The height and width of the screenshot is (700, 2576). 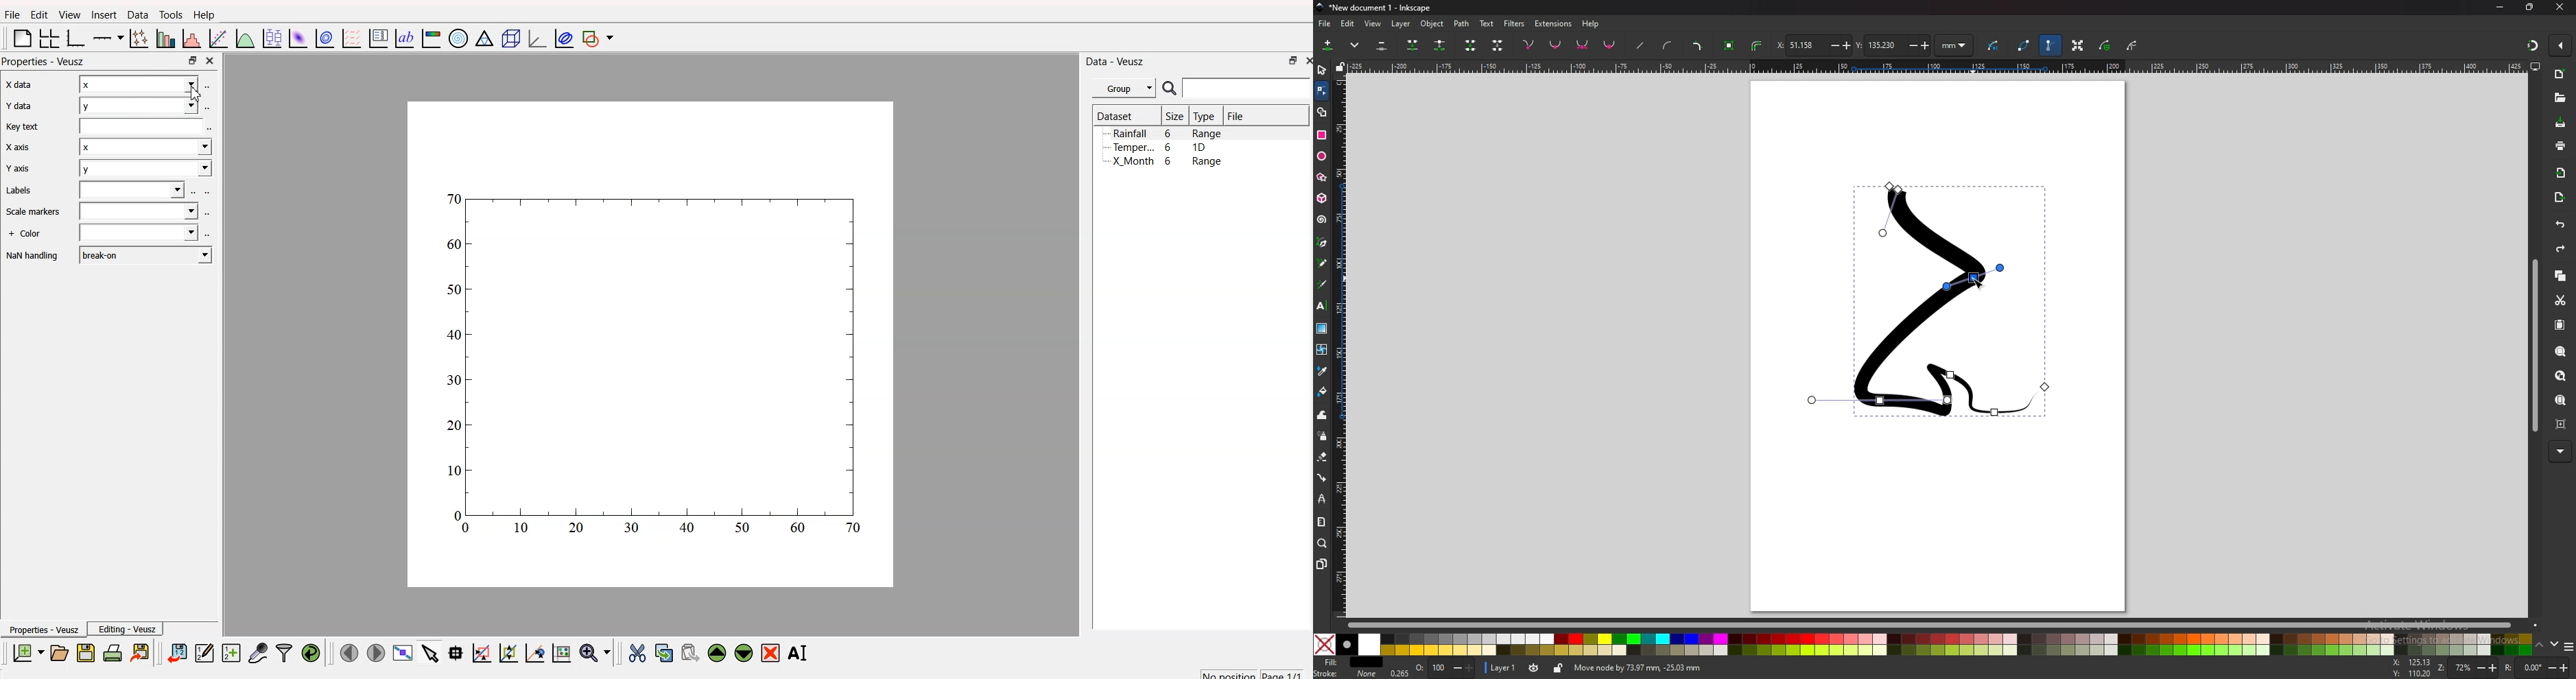 I want to click on auto smooth, so click(x=1610, y=45).